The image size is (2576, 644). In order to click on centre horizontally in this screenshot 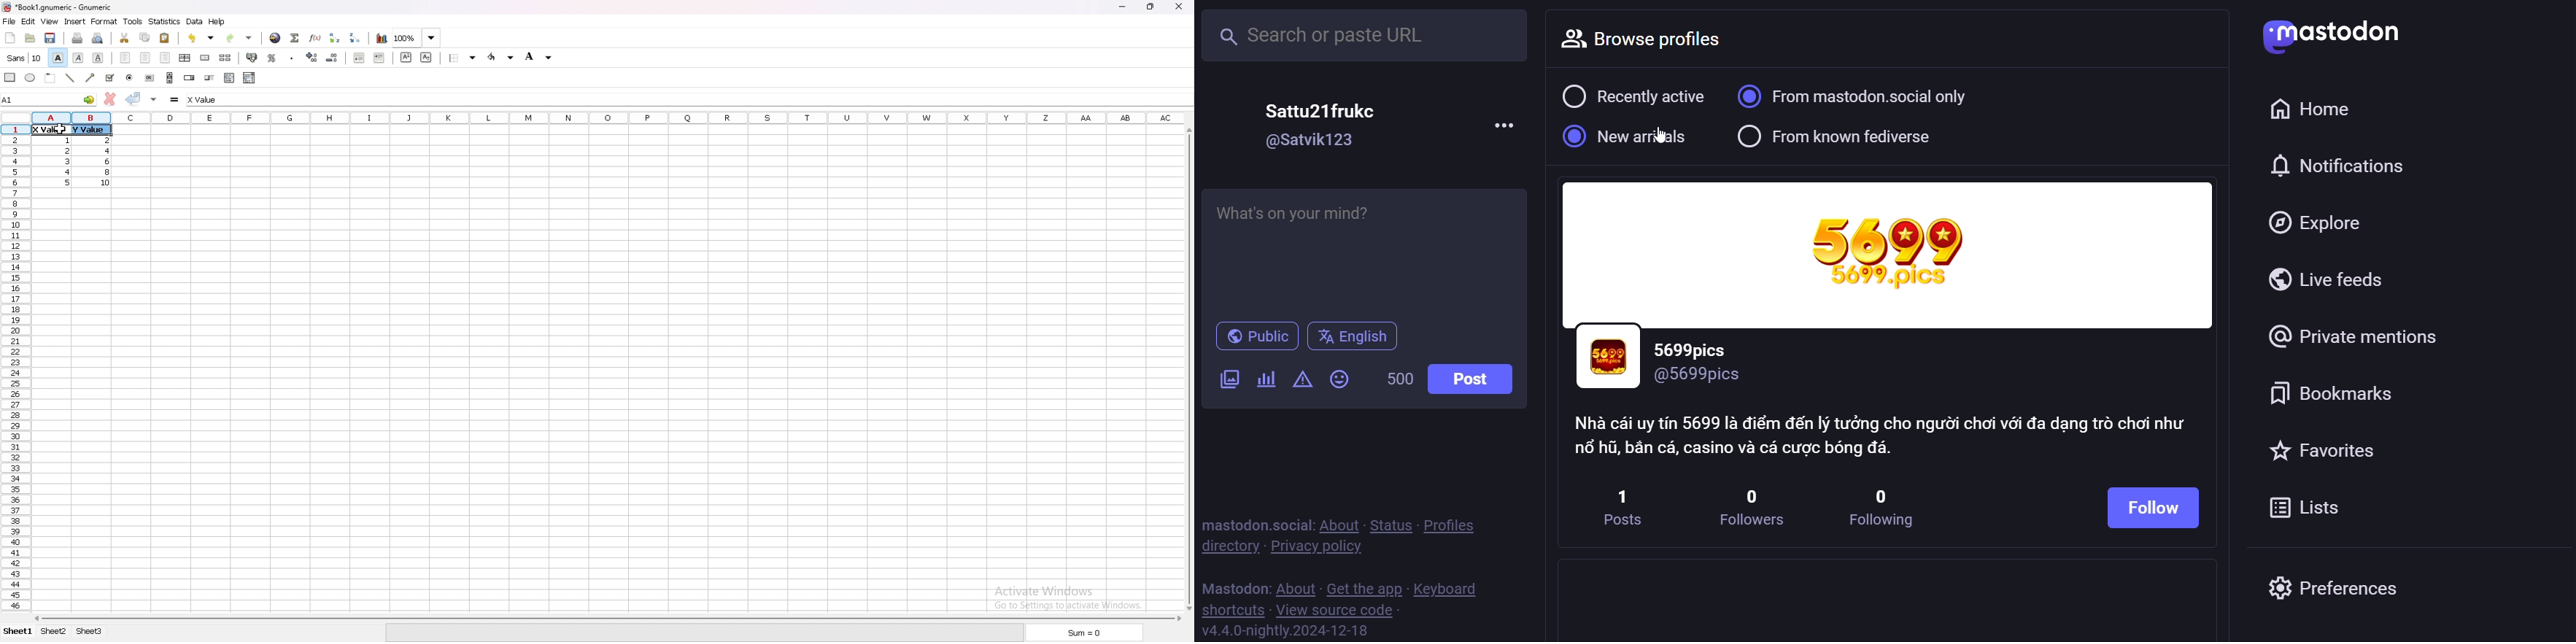, I will do `click(185, 57)`.